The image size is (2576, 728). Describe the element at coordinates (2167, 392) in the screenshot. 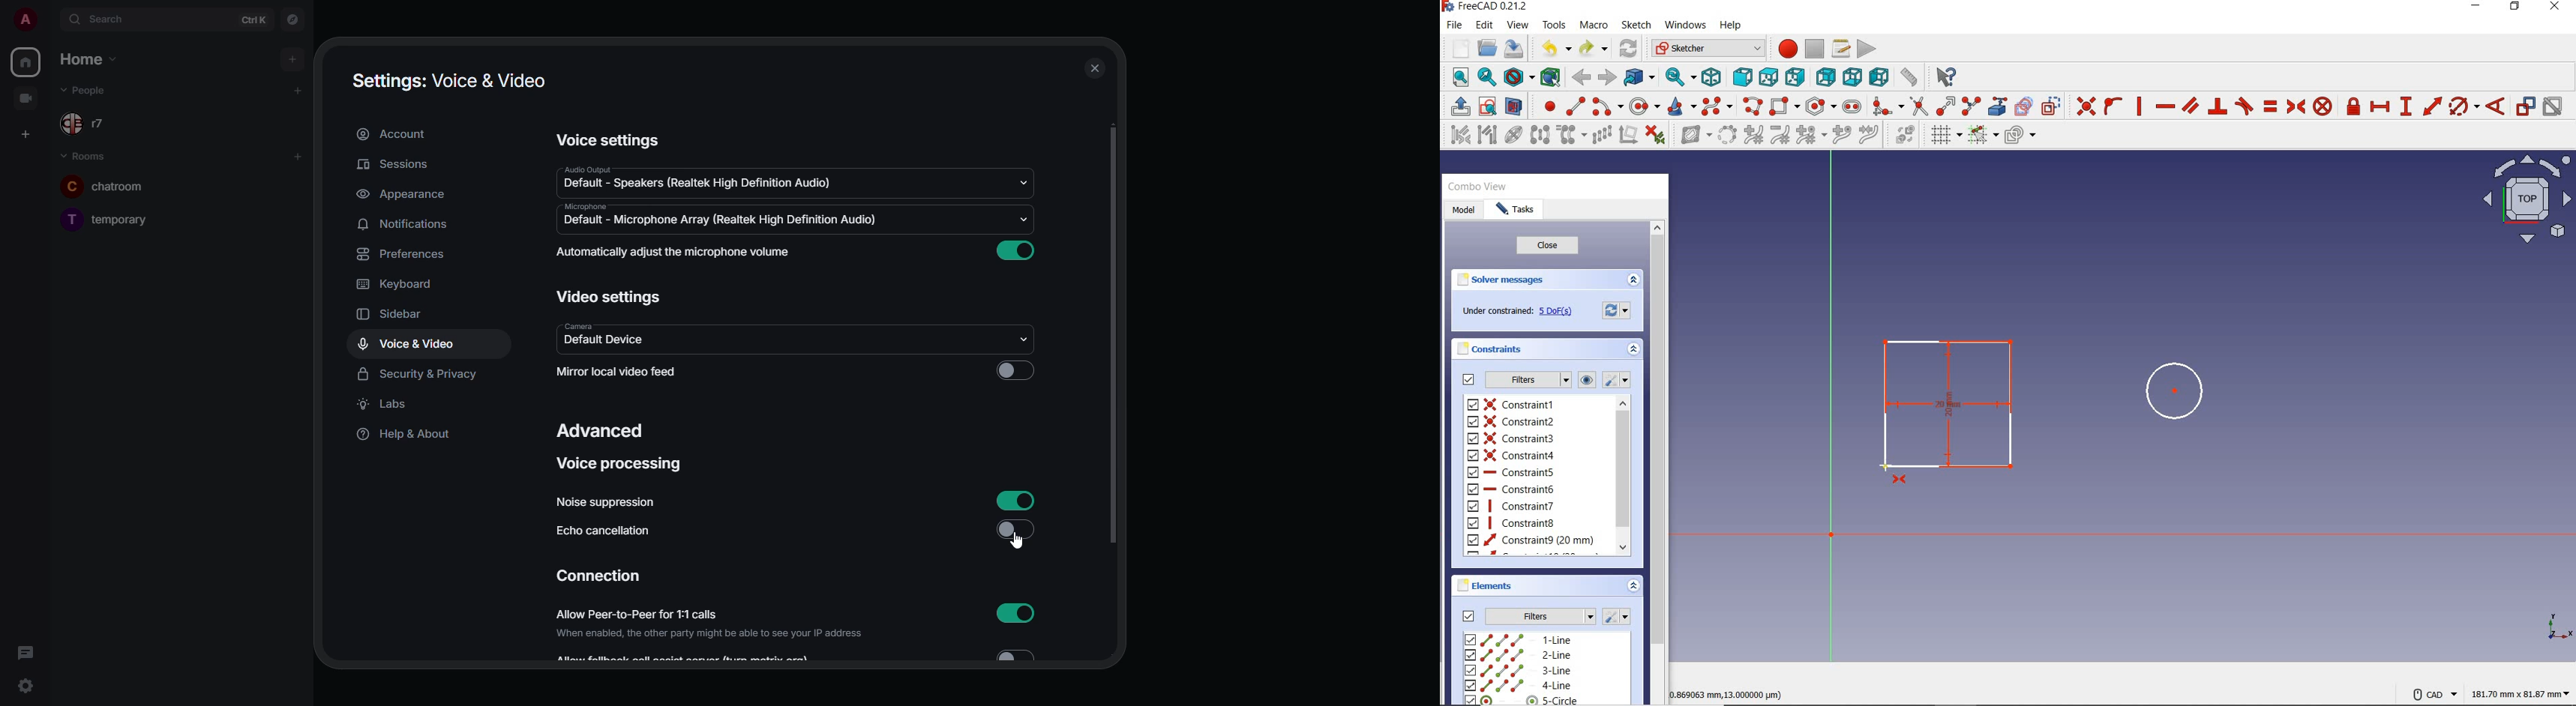

I see `circle` at that location.